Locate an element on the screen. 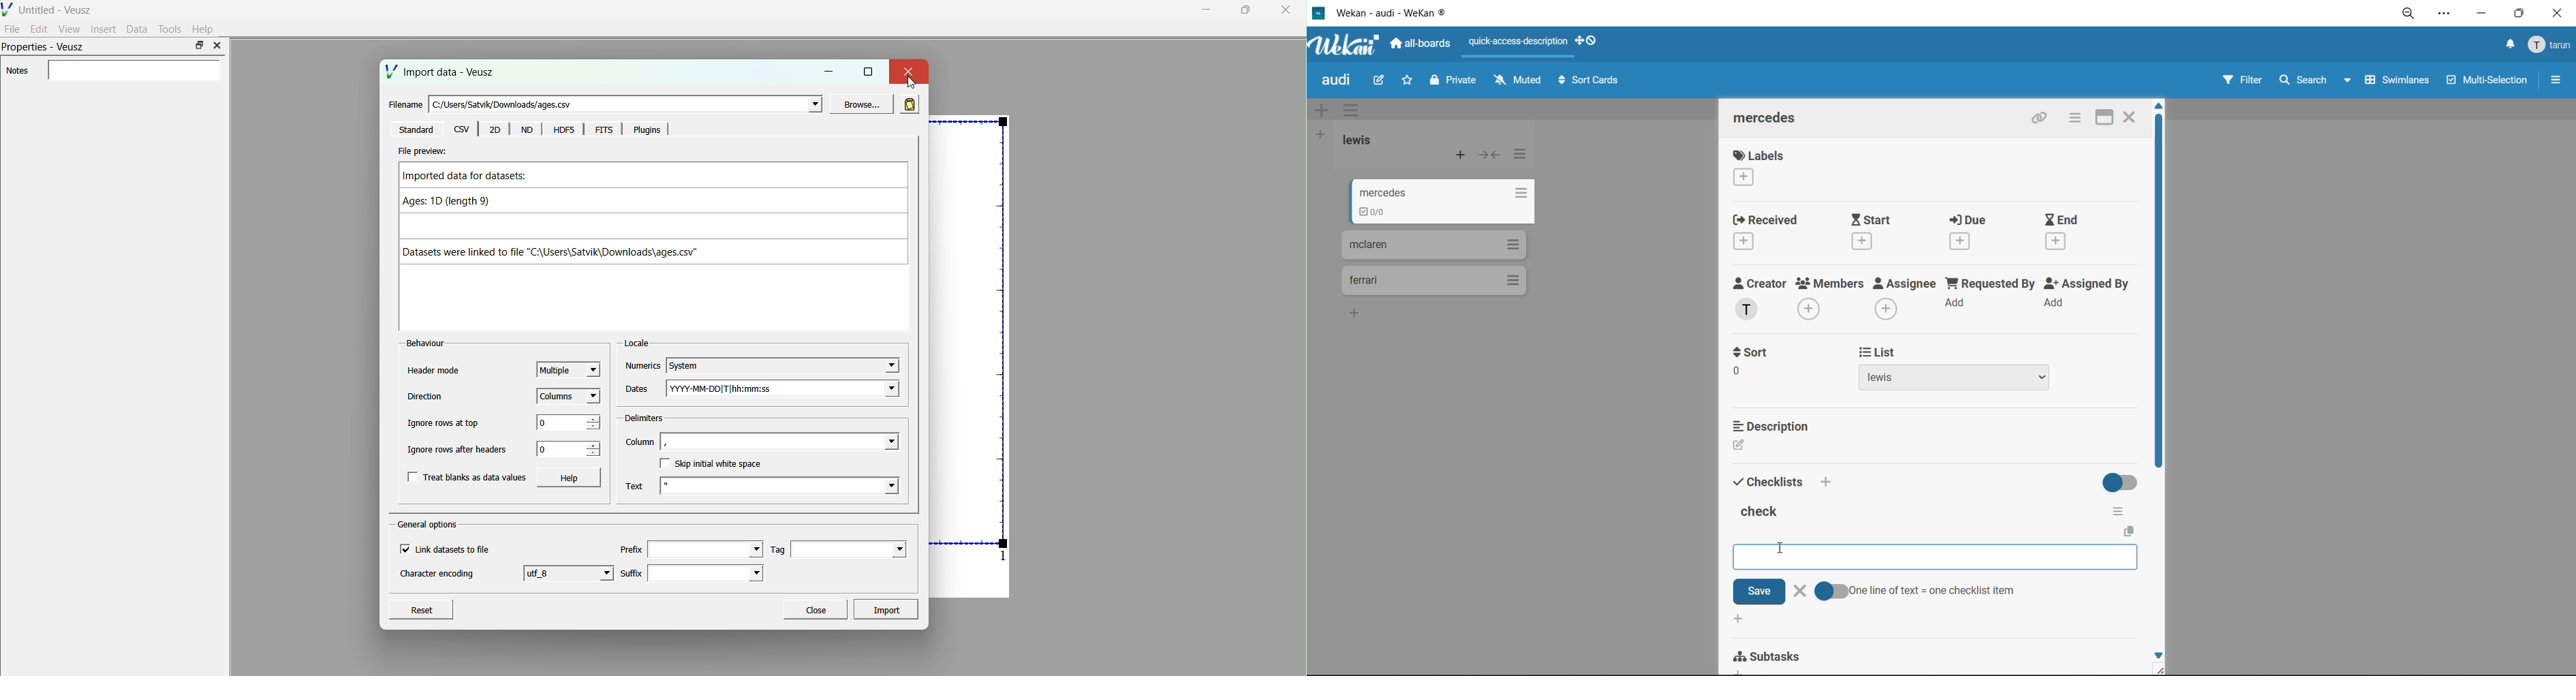 The height and width of the screenshot is (700, 2576). menu is located at coordinates (2551, 46).